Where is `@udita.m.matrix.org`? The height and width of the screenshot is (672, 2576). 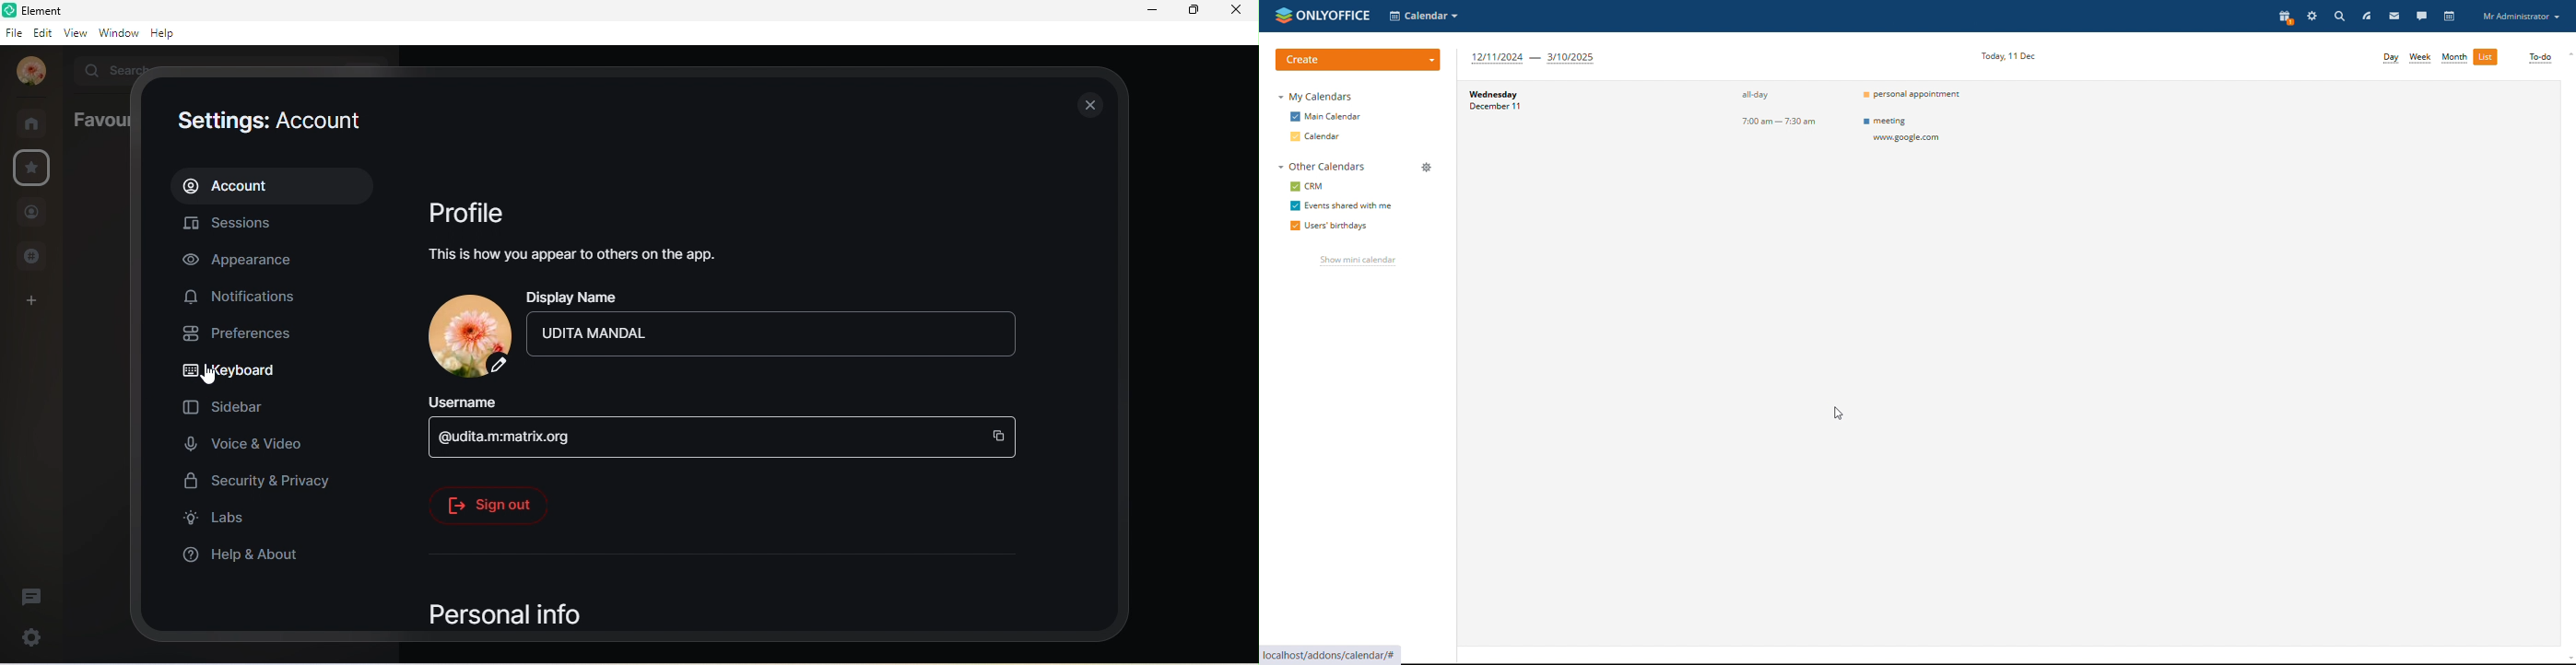
@udita.m.matrix.org is located at coordinates (729, 438).